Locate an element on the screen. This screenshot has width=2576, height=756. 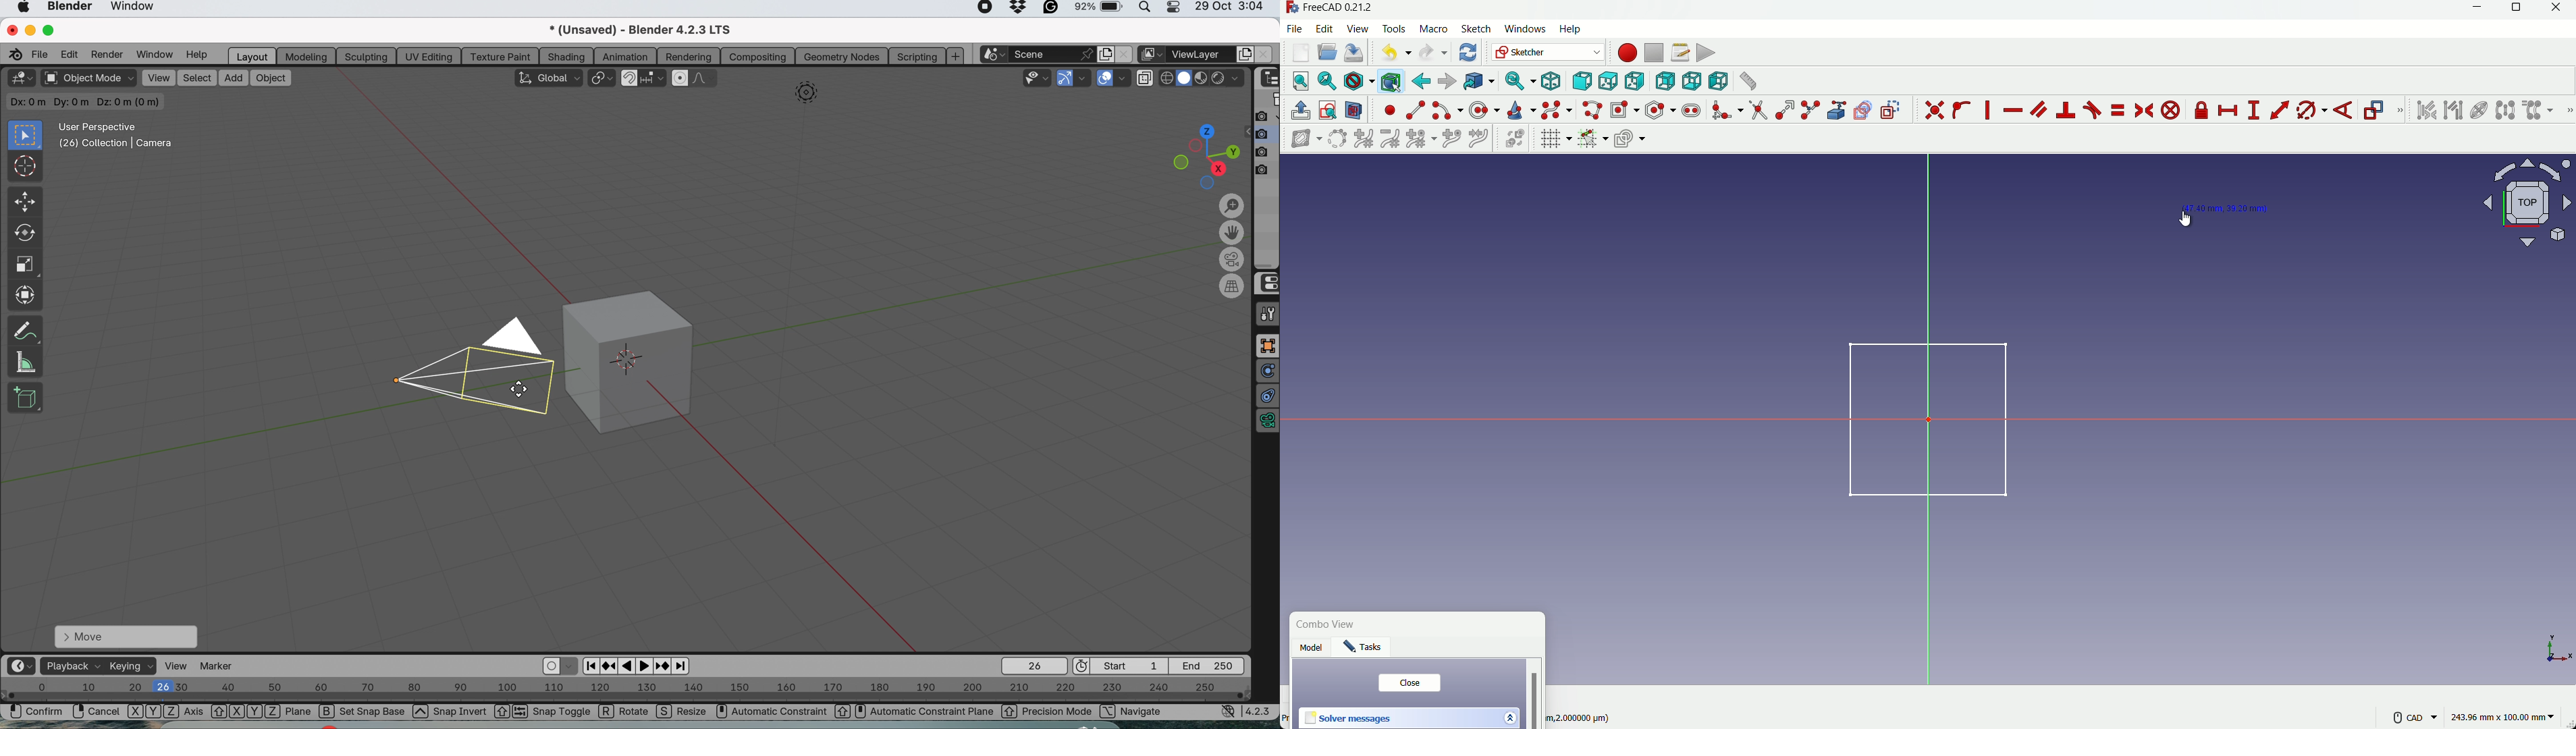
constraint angle is located at coordinates (2344, 111).